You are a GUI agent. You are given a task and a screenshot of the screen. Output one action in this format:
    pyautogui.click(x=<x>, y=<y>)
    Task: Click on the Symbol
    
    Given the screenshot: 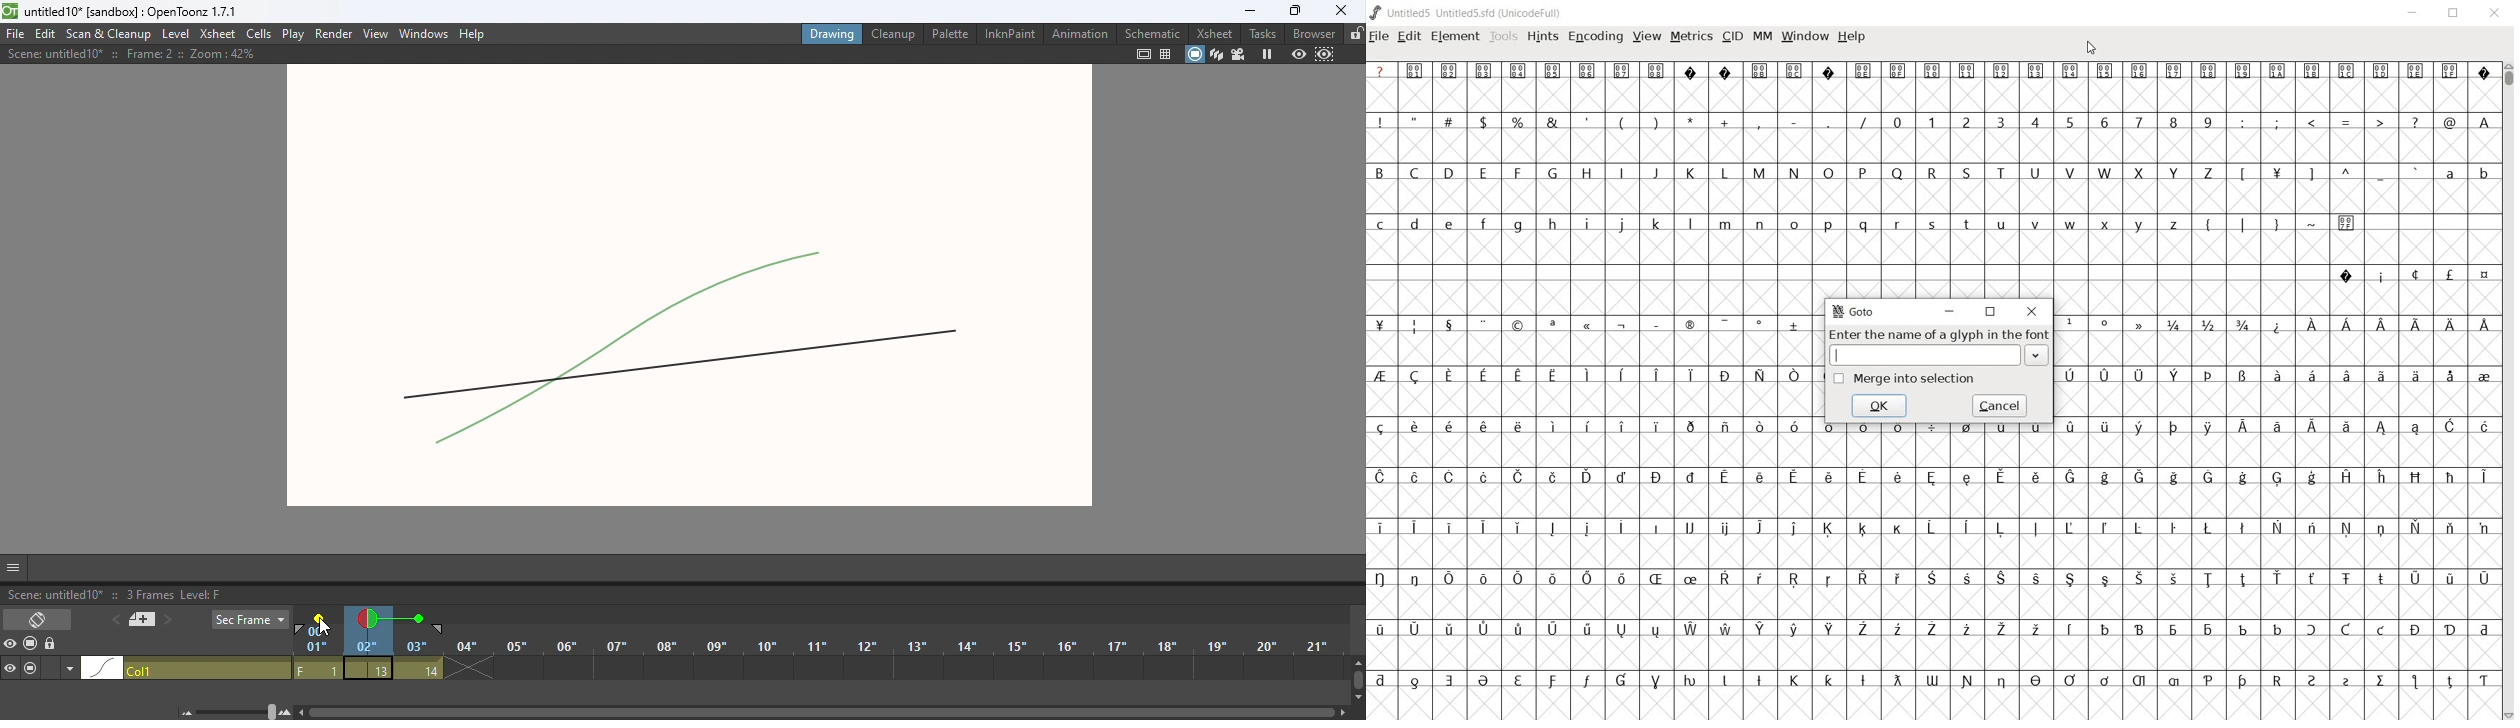 What is the action you would take?
    pyautogui.click(x=1827, y=70)
    